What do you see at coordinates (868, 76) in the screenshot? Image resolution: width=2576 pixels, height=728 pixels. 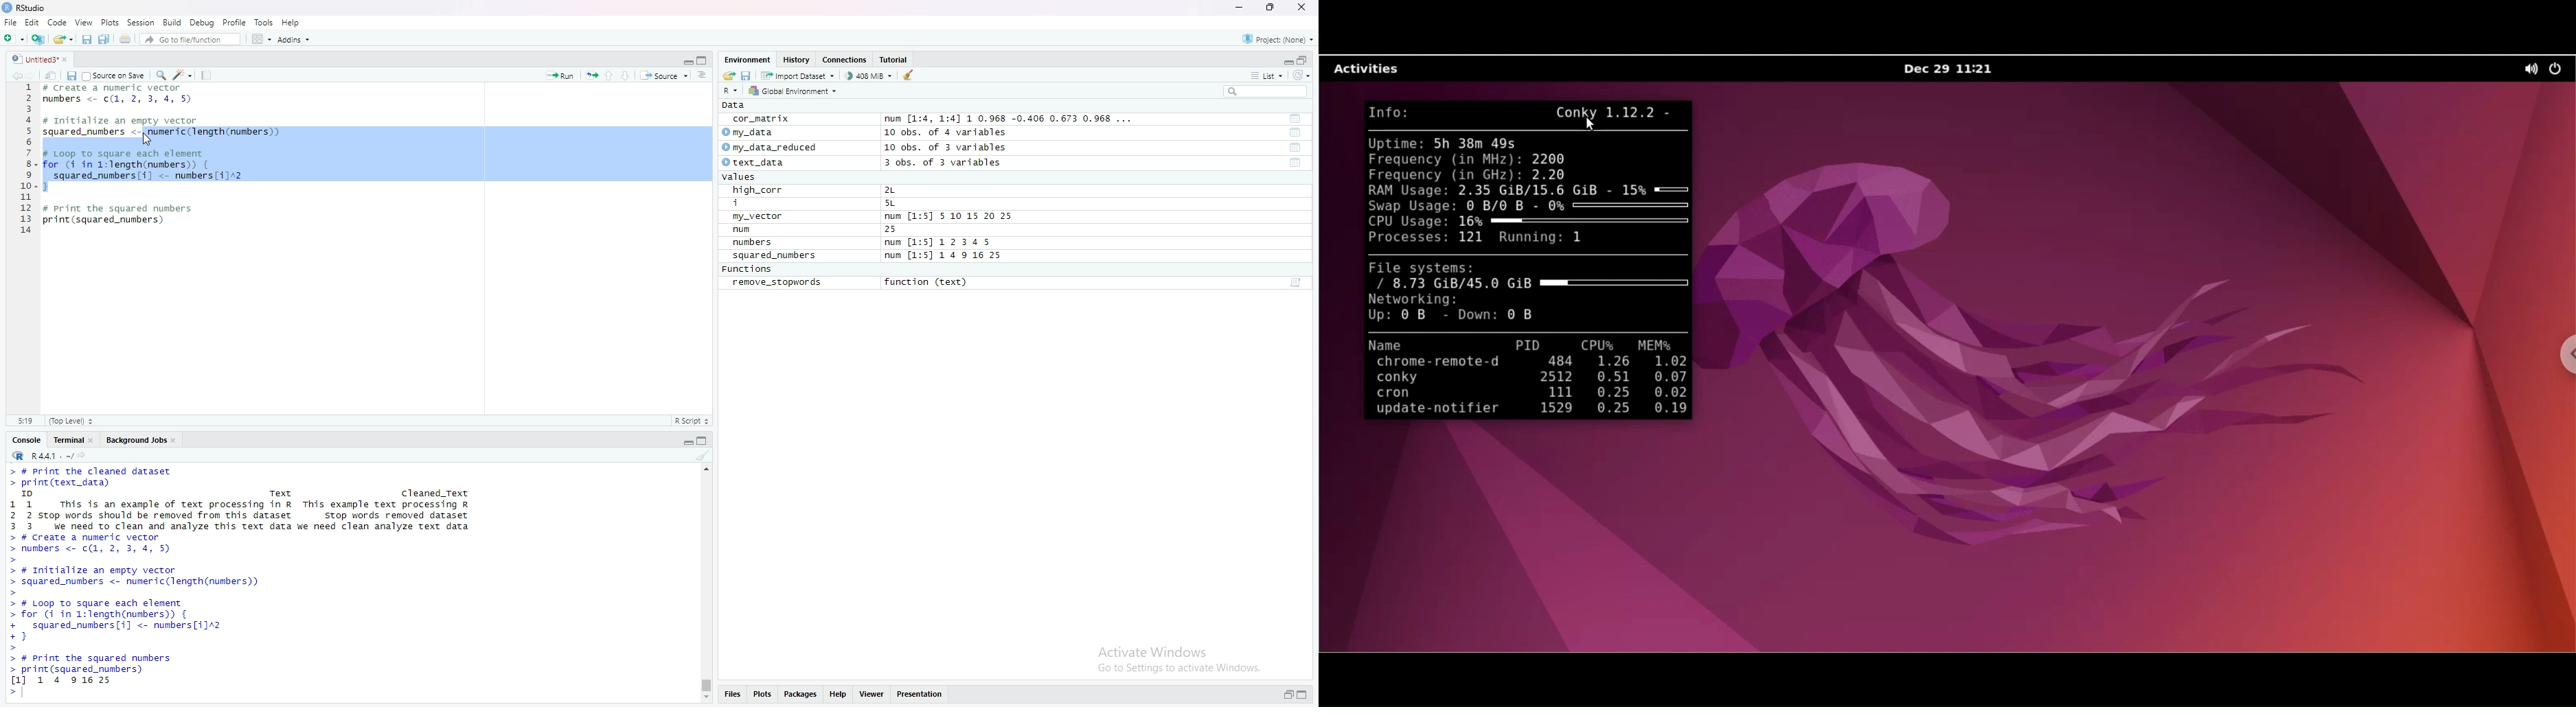 I see `408 MiB` at bounding box center [868, 76].